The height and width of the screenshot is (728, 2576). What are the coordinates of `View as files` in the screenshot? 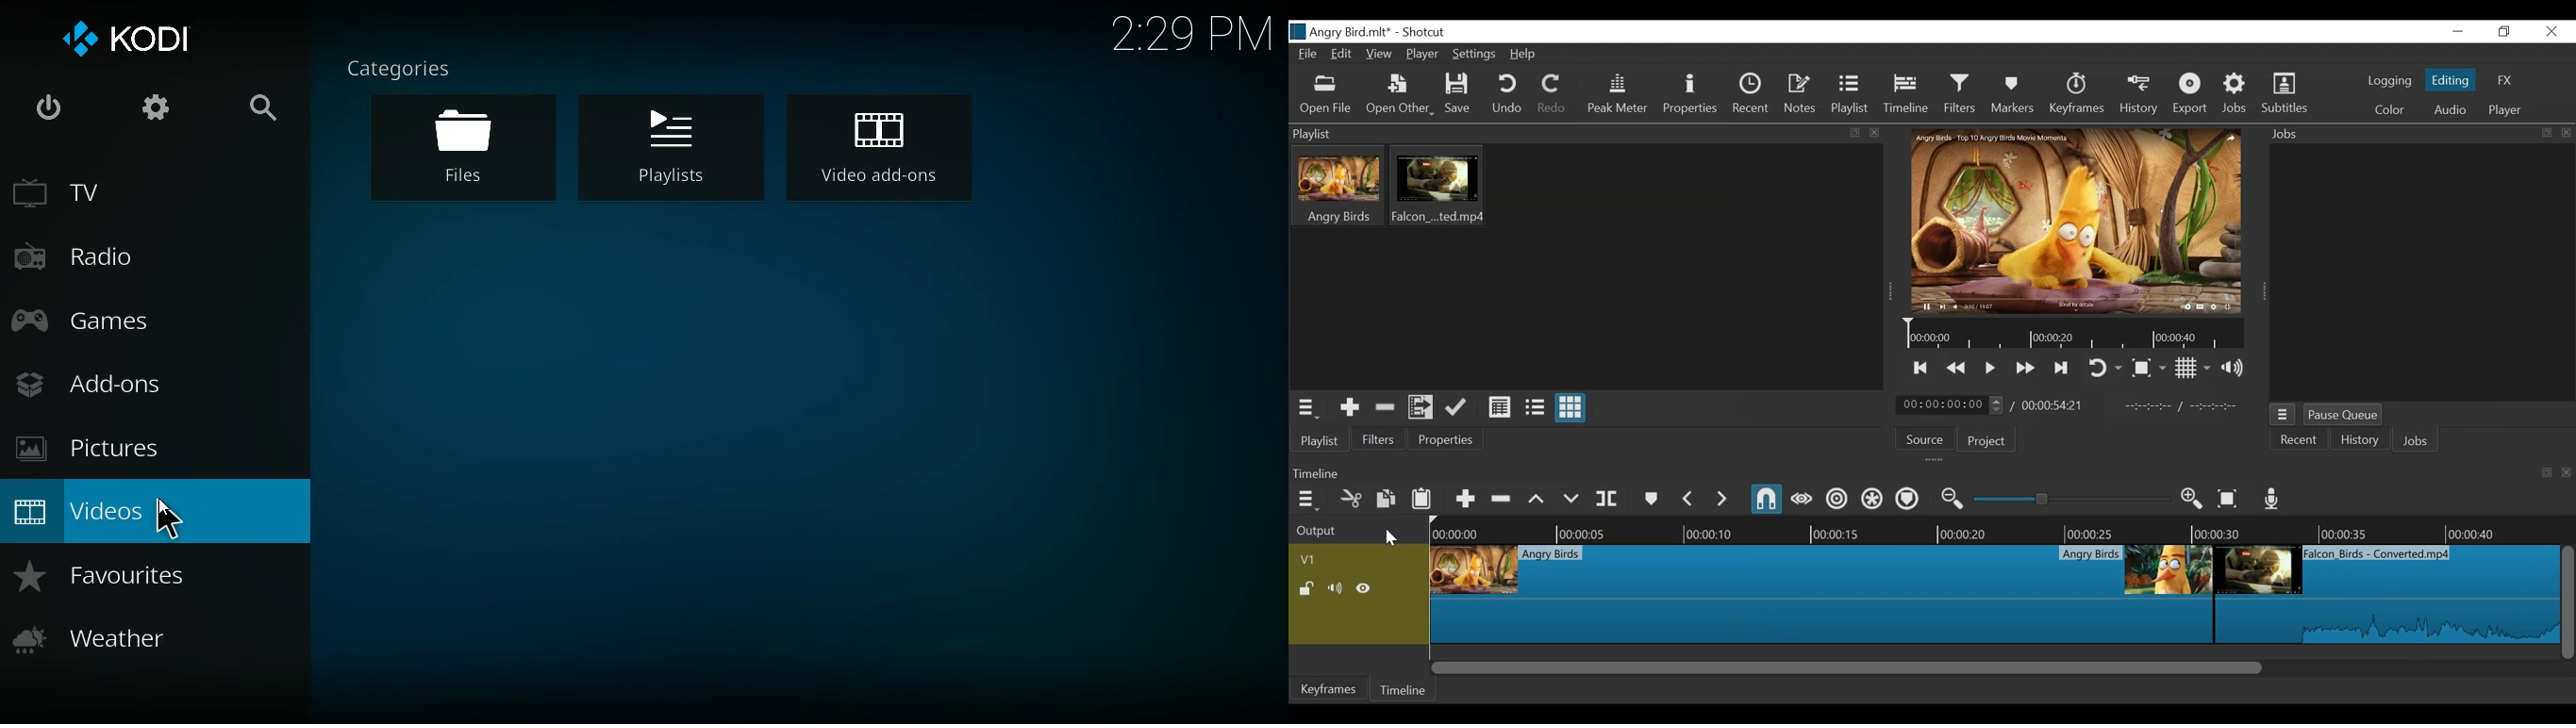 It's located at (1533, 407).